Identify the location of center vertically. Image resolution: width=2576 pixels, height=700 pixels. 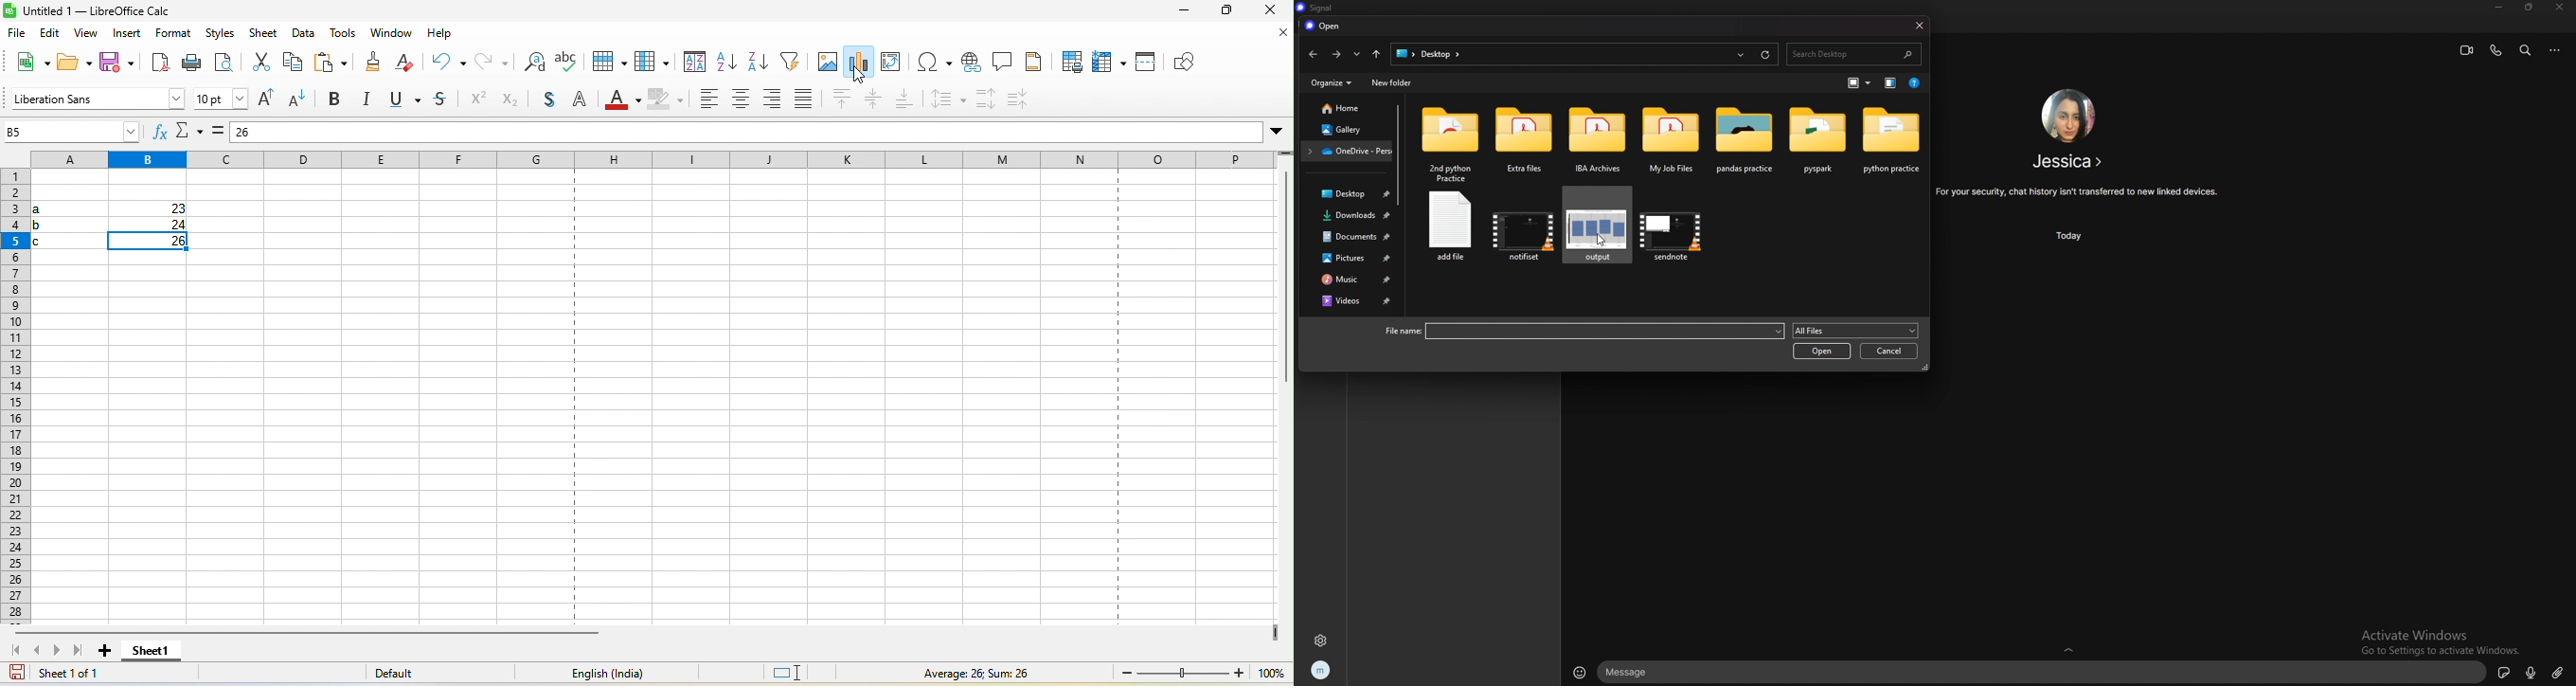
(875, 99).